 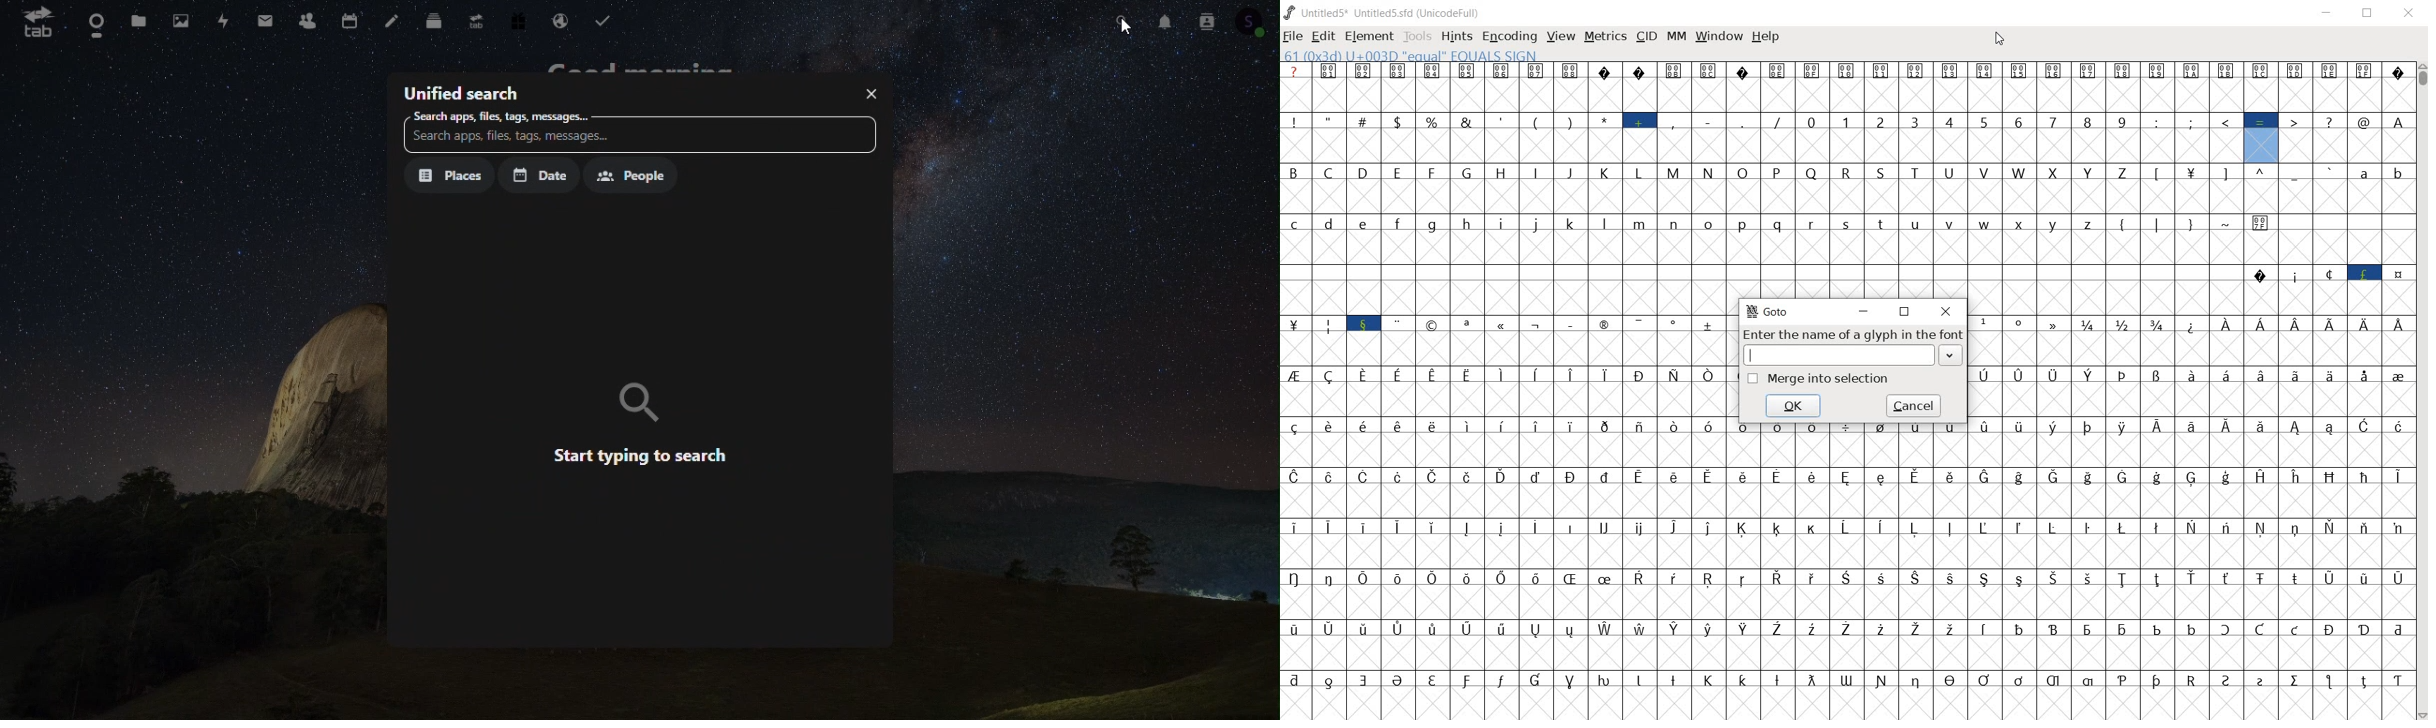 What do you see at coordinates (643, 420) in the screenshot?
I see `Text and image` at bounding box center [643, 420].